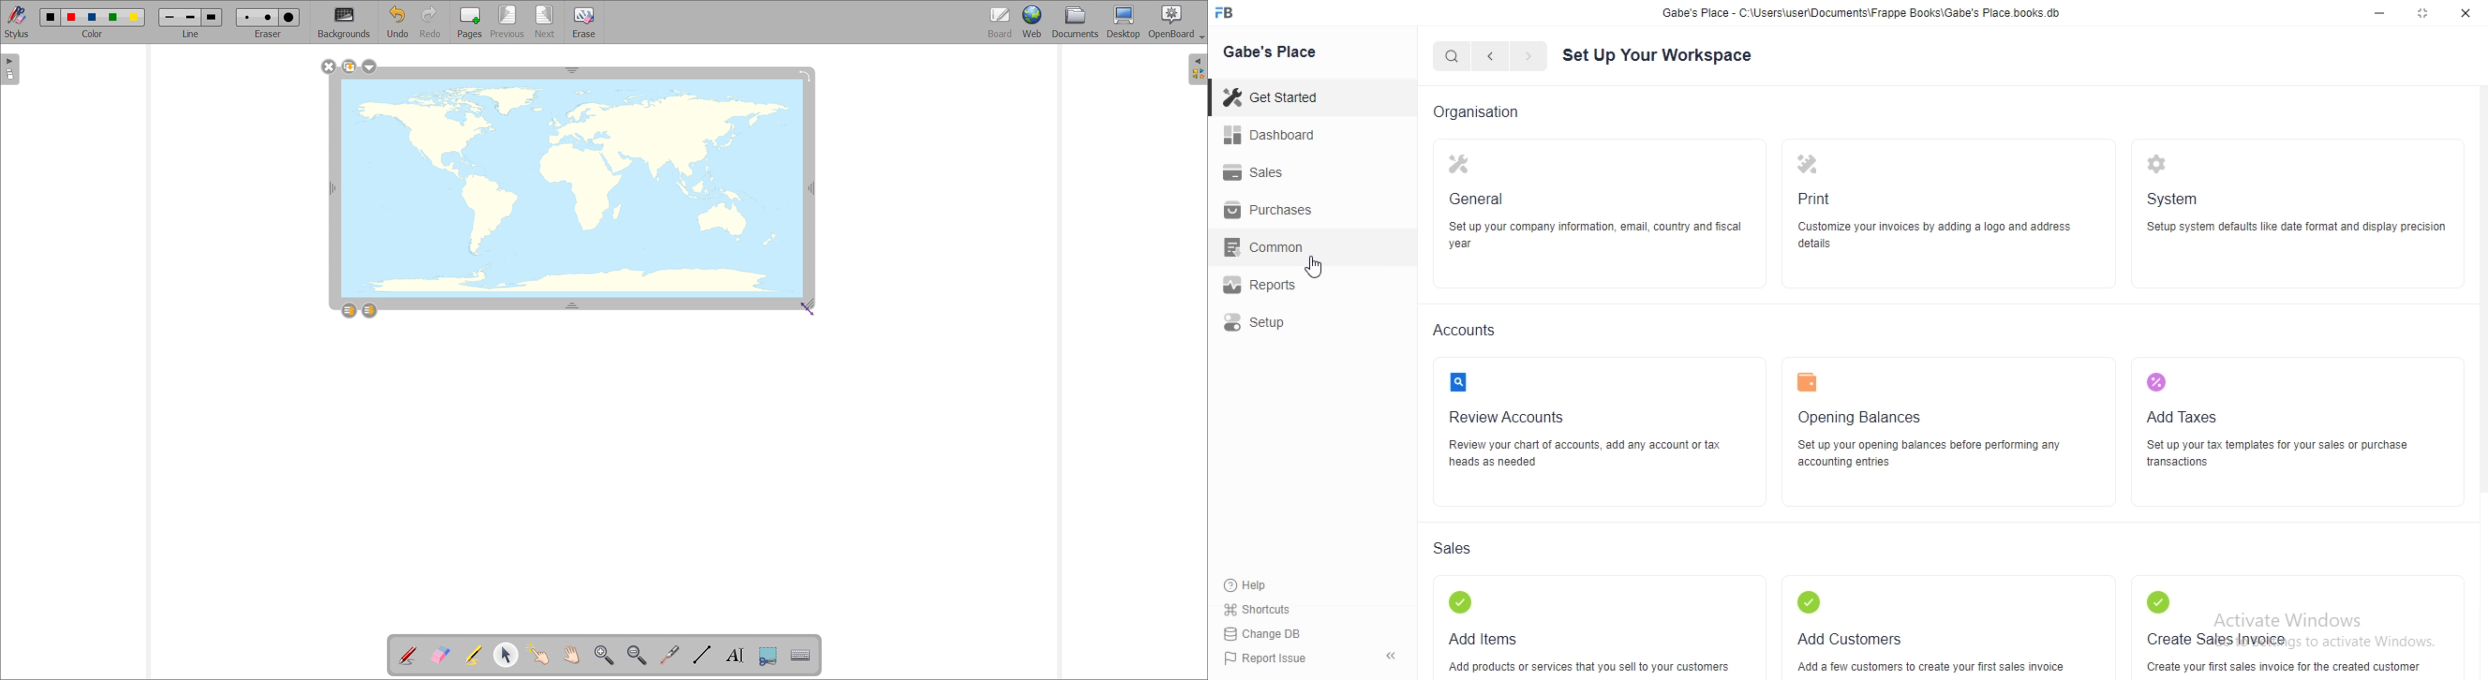 The image size is (2492, 700). What do you see at coordinates (2174, 196) in the screenshot?
I see `System` at bounding box center [2174, 196].